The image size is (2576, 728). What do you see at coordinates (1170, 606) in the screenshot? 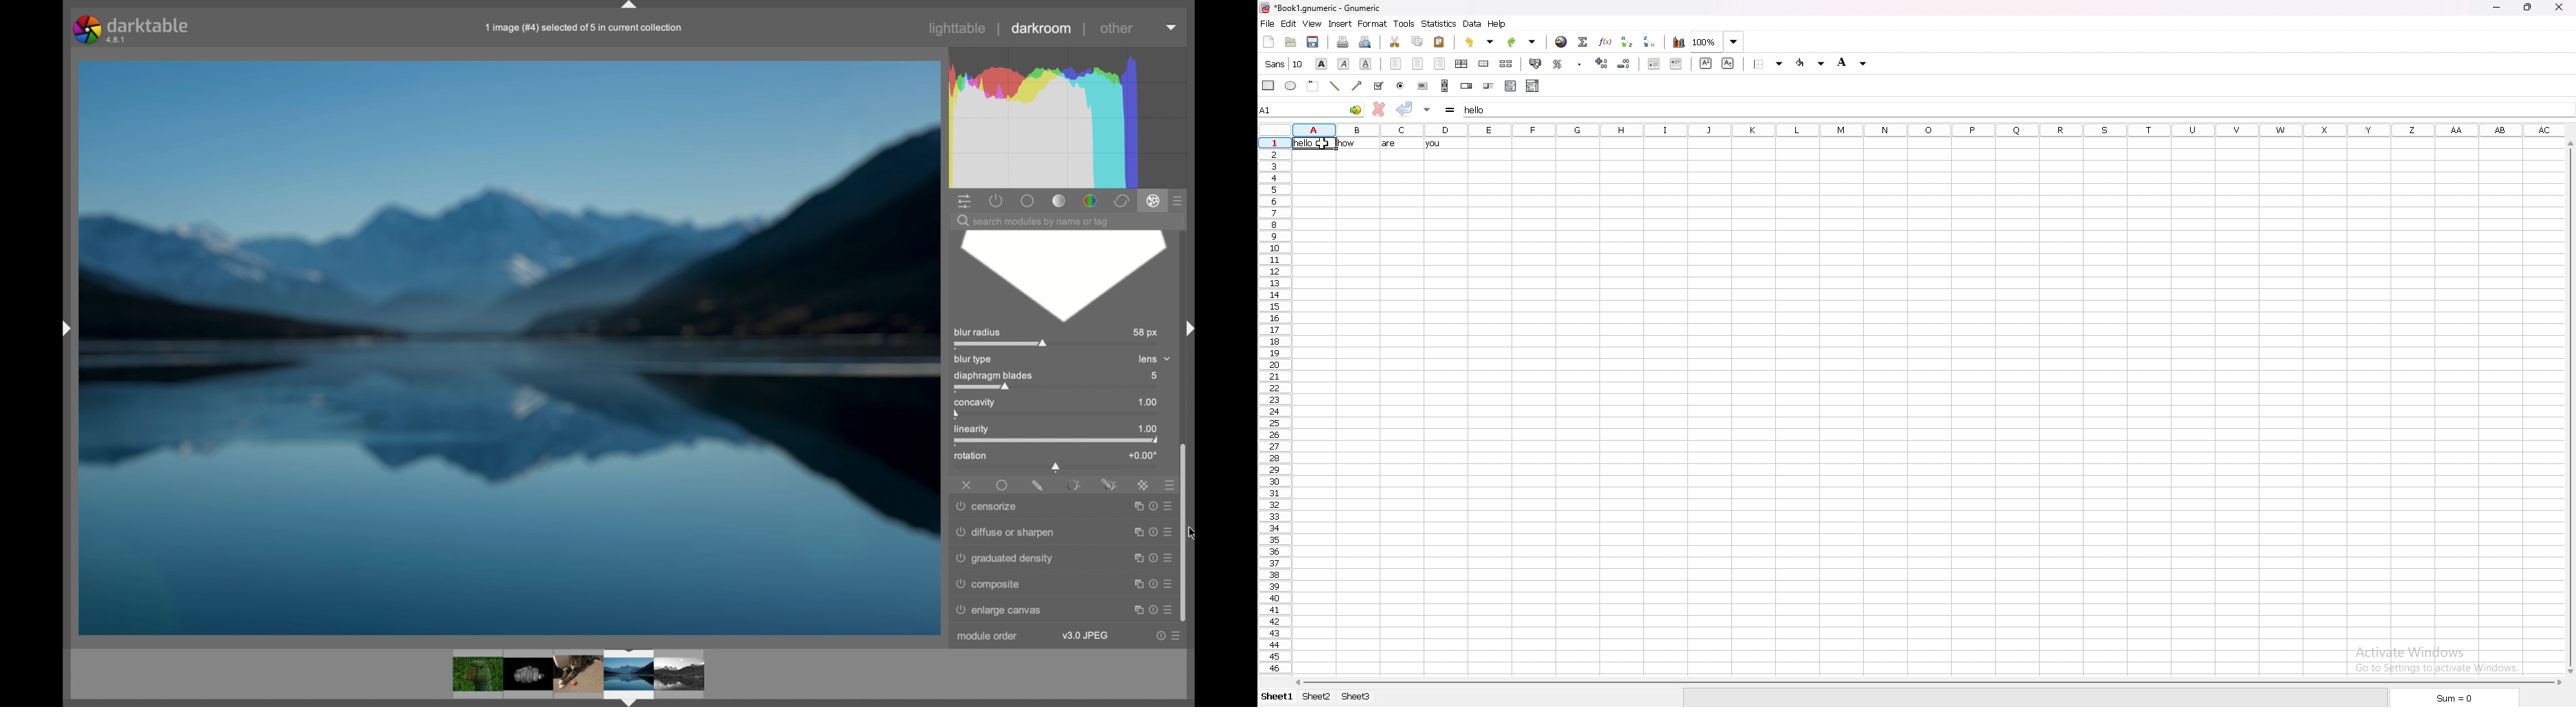
I see `more options` at bounding box center [1170, 606].